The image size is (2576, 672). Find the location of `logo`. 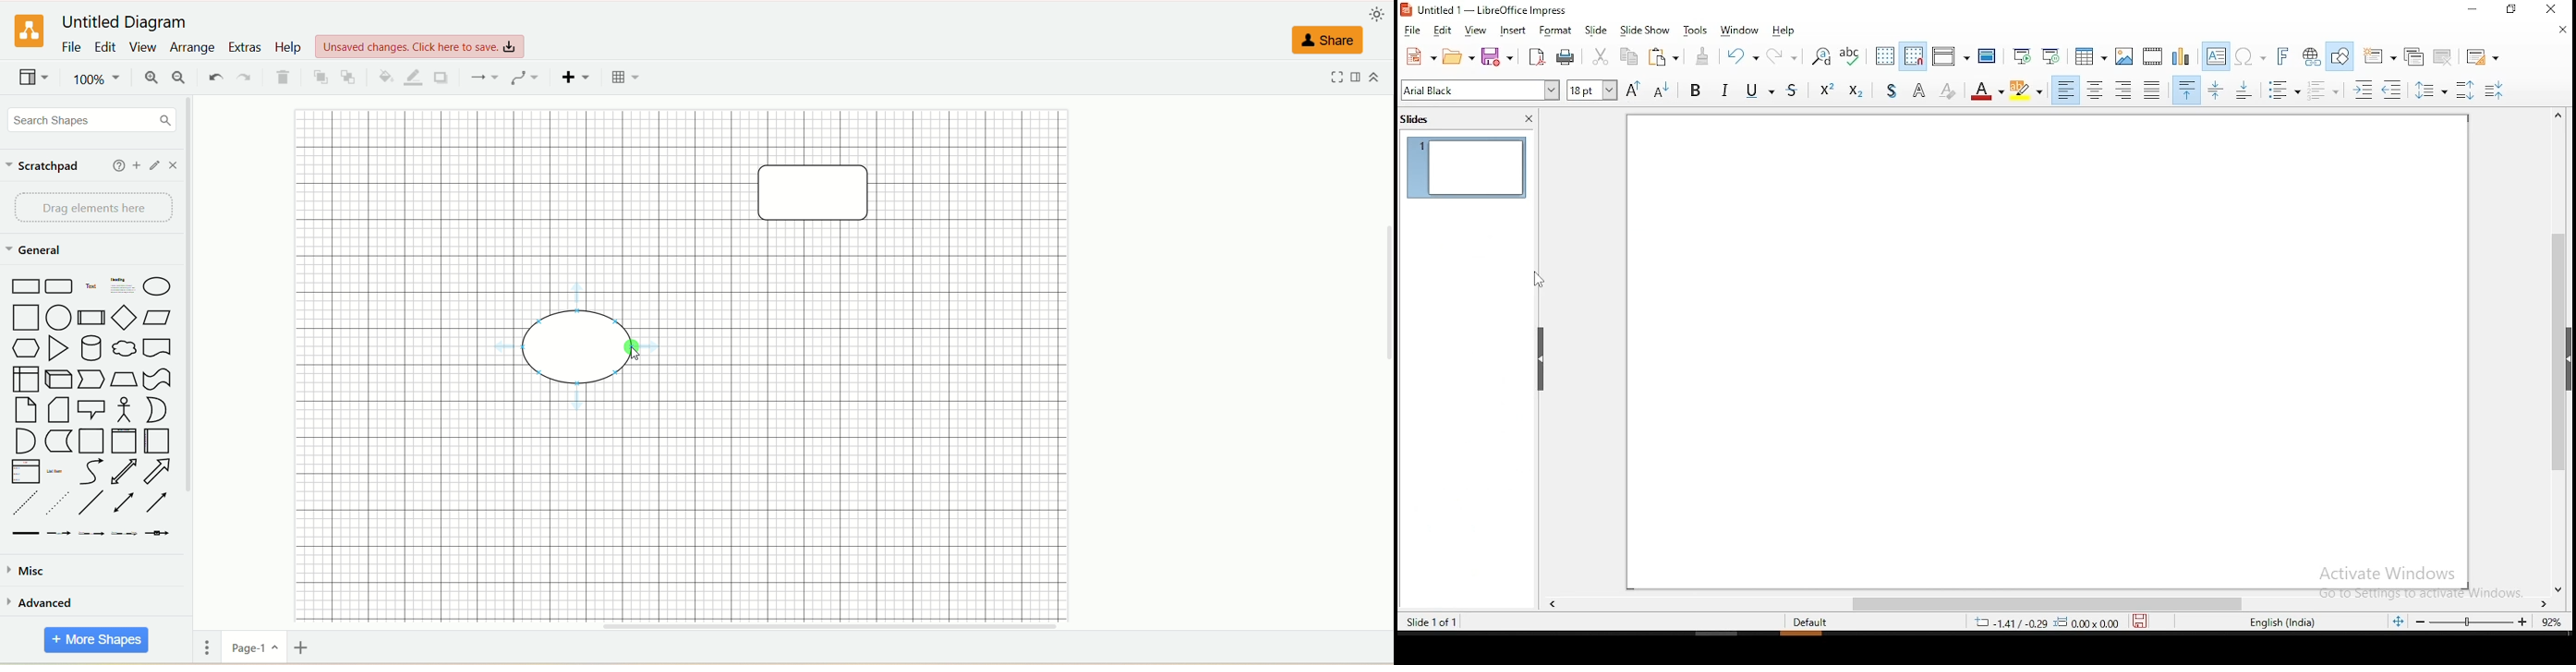

logo is located at coordinates (27, 32).